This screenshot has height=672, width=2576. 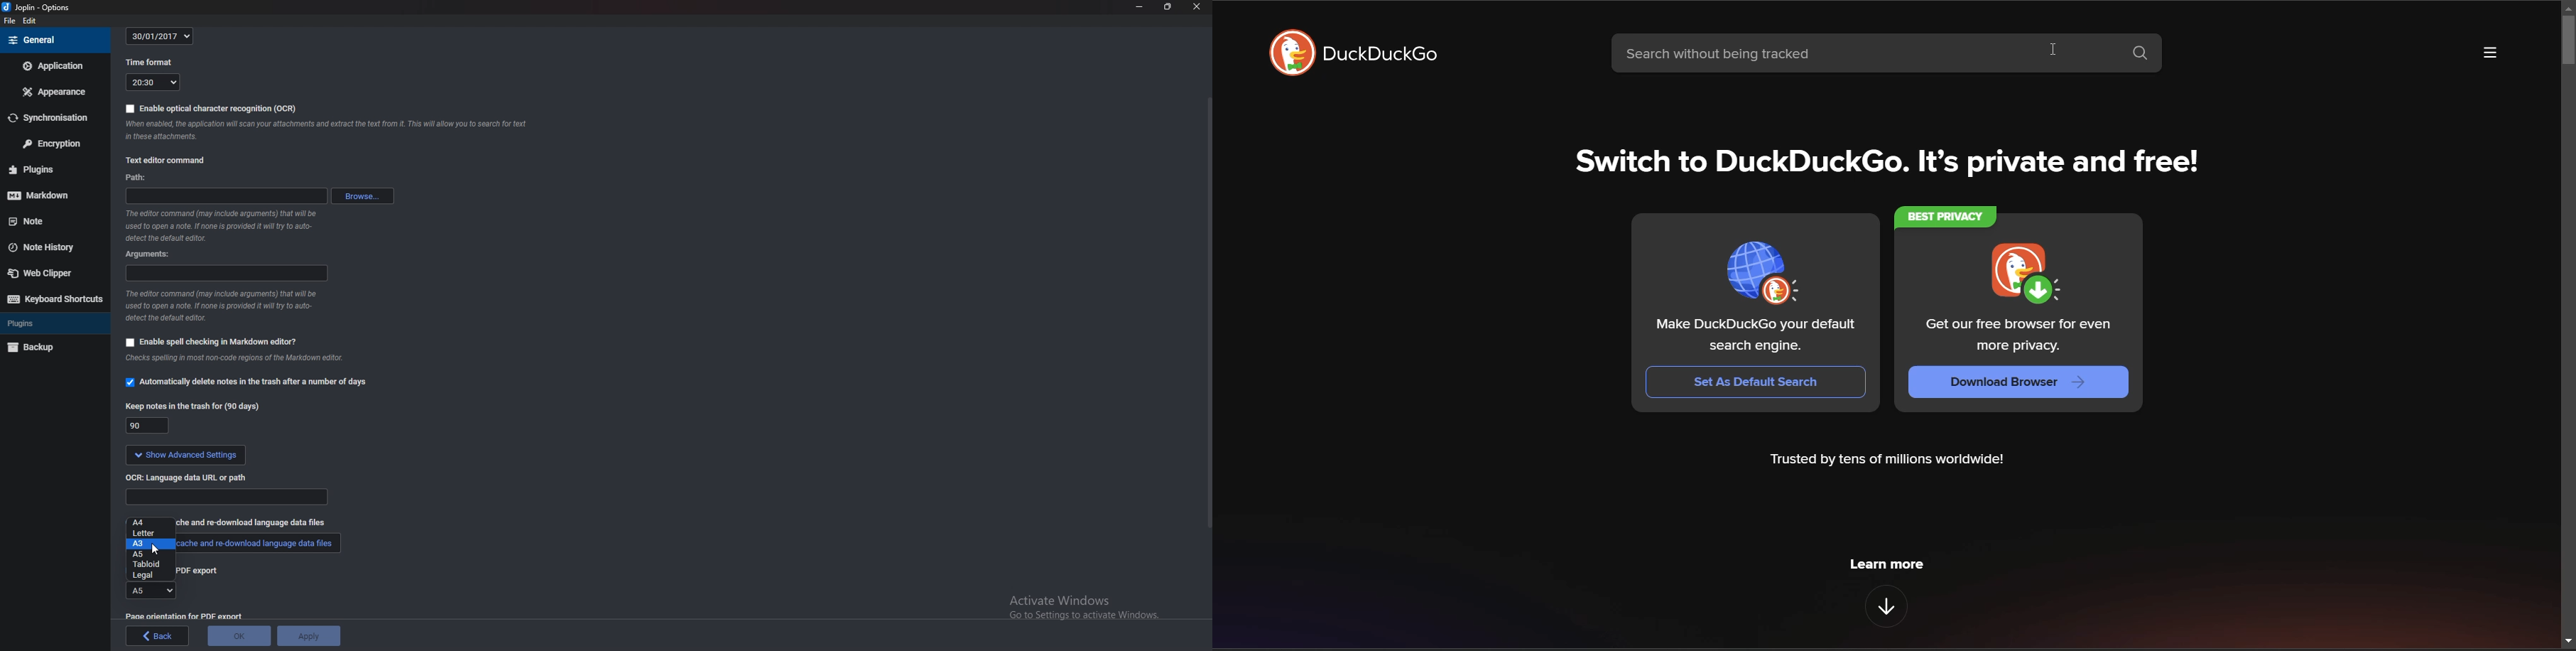 What do you see at coordinates (193, 408) in the screenshot?
I see `Keep notes in the trash for` at bounding box center [193, 408].